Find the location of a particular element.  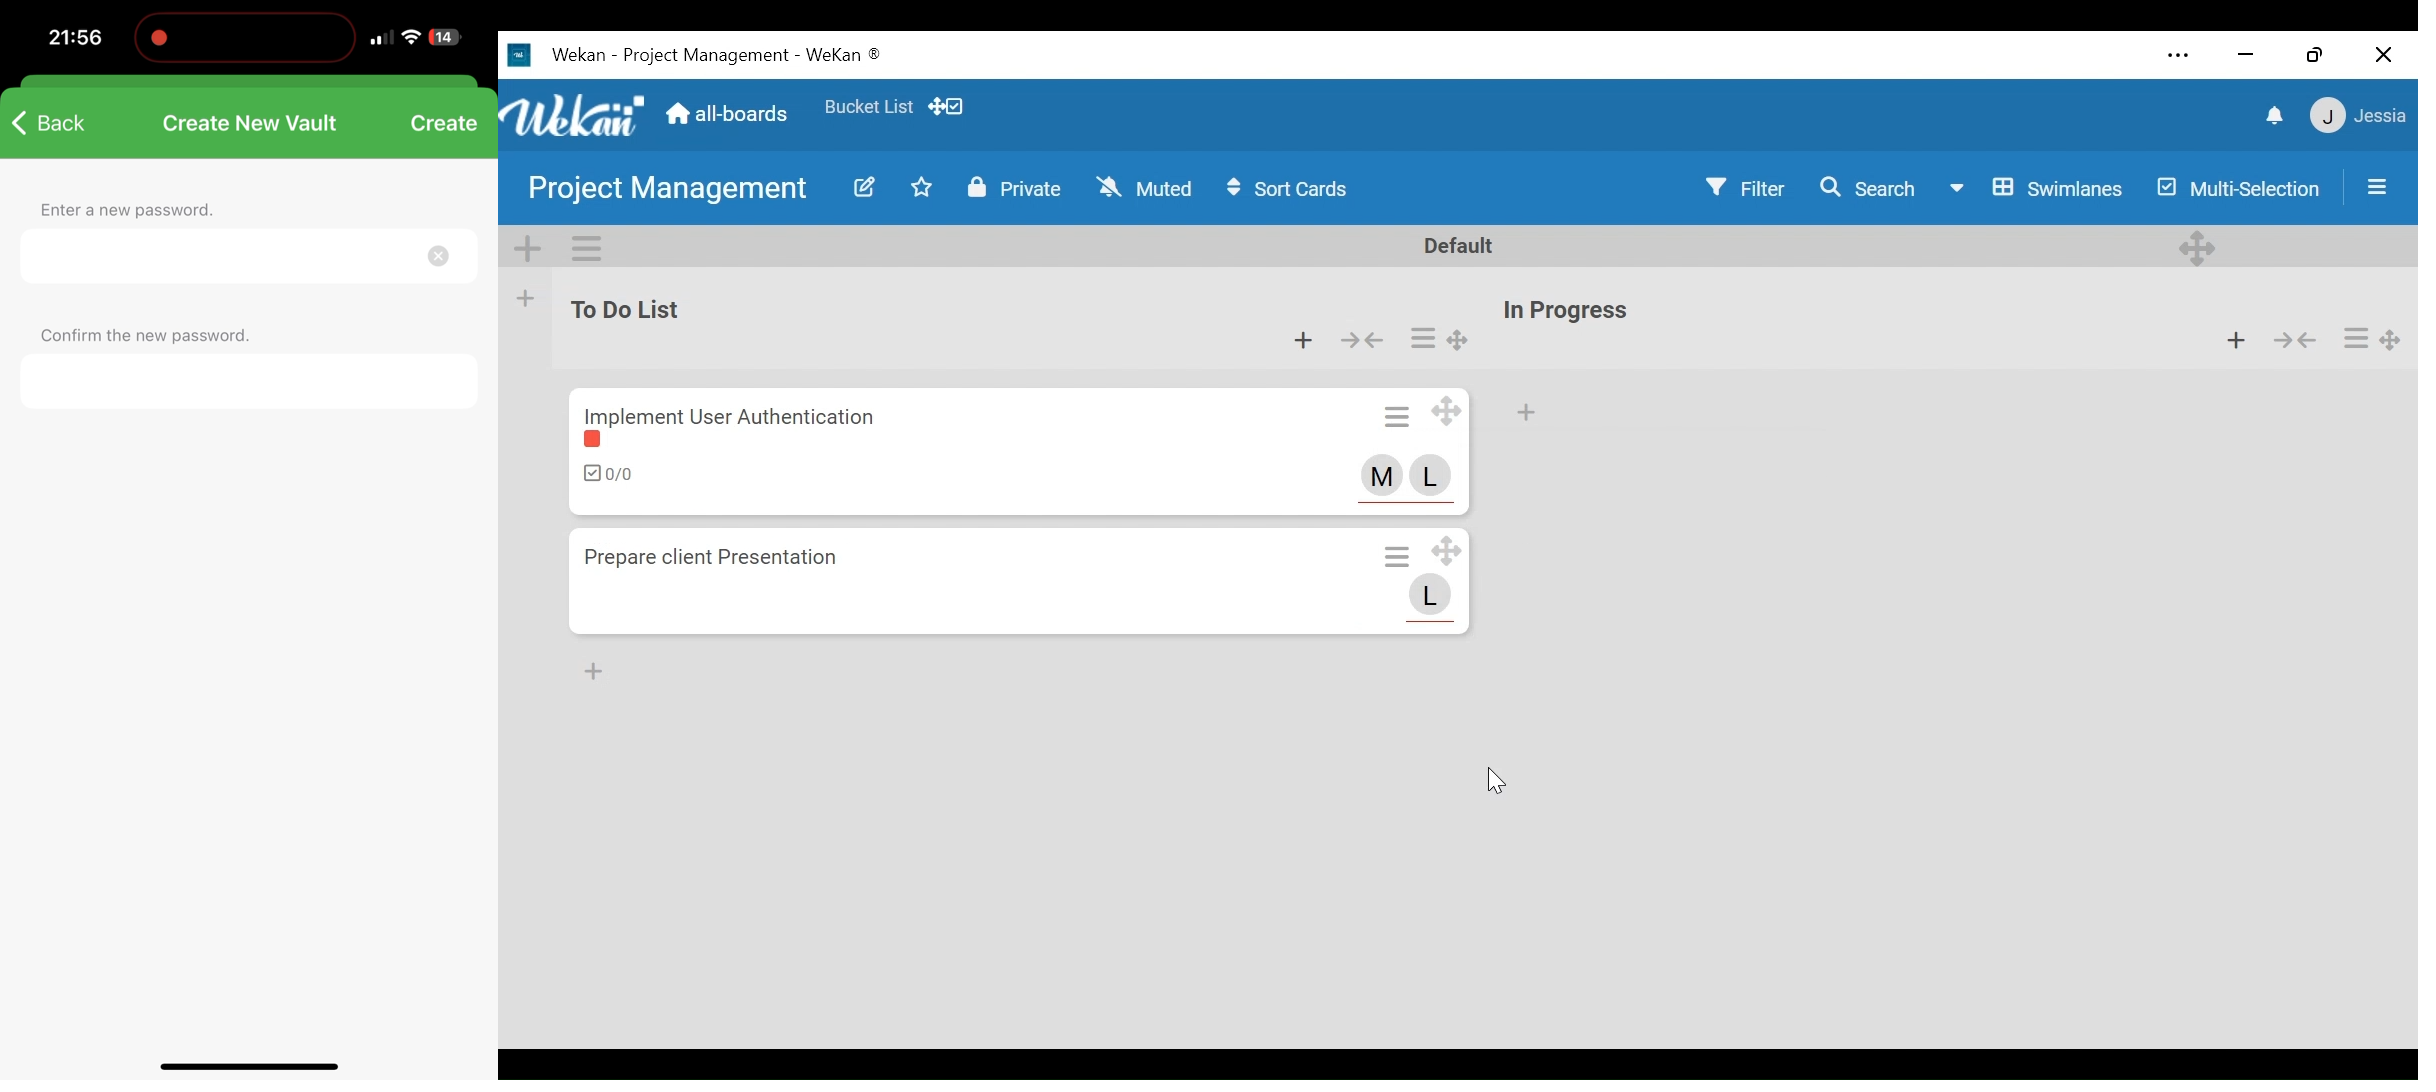

card actions is located at coordinates (2357, 339).